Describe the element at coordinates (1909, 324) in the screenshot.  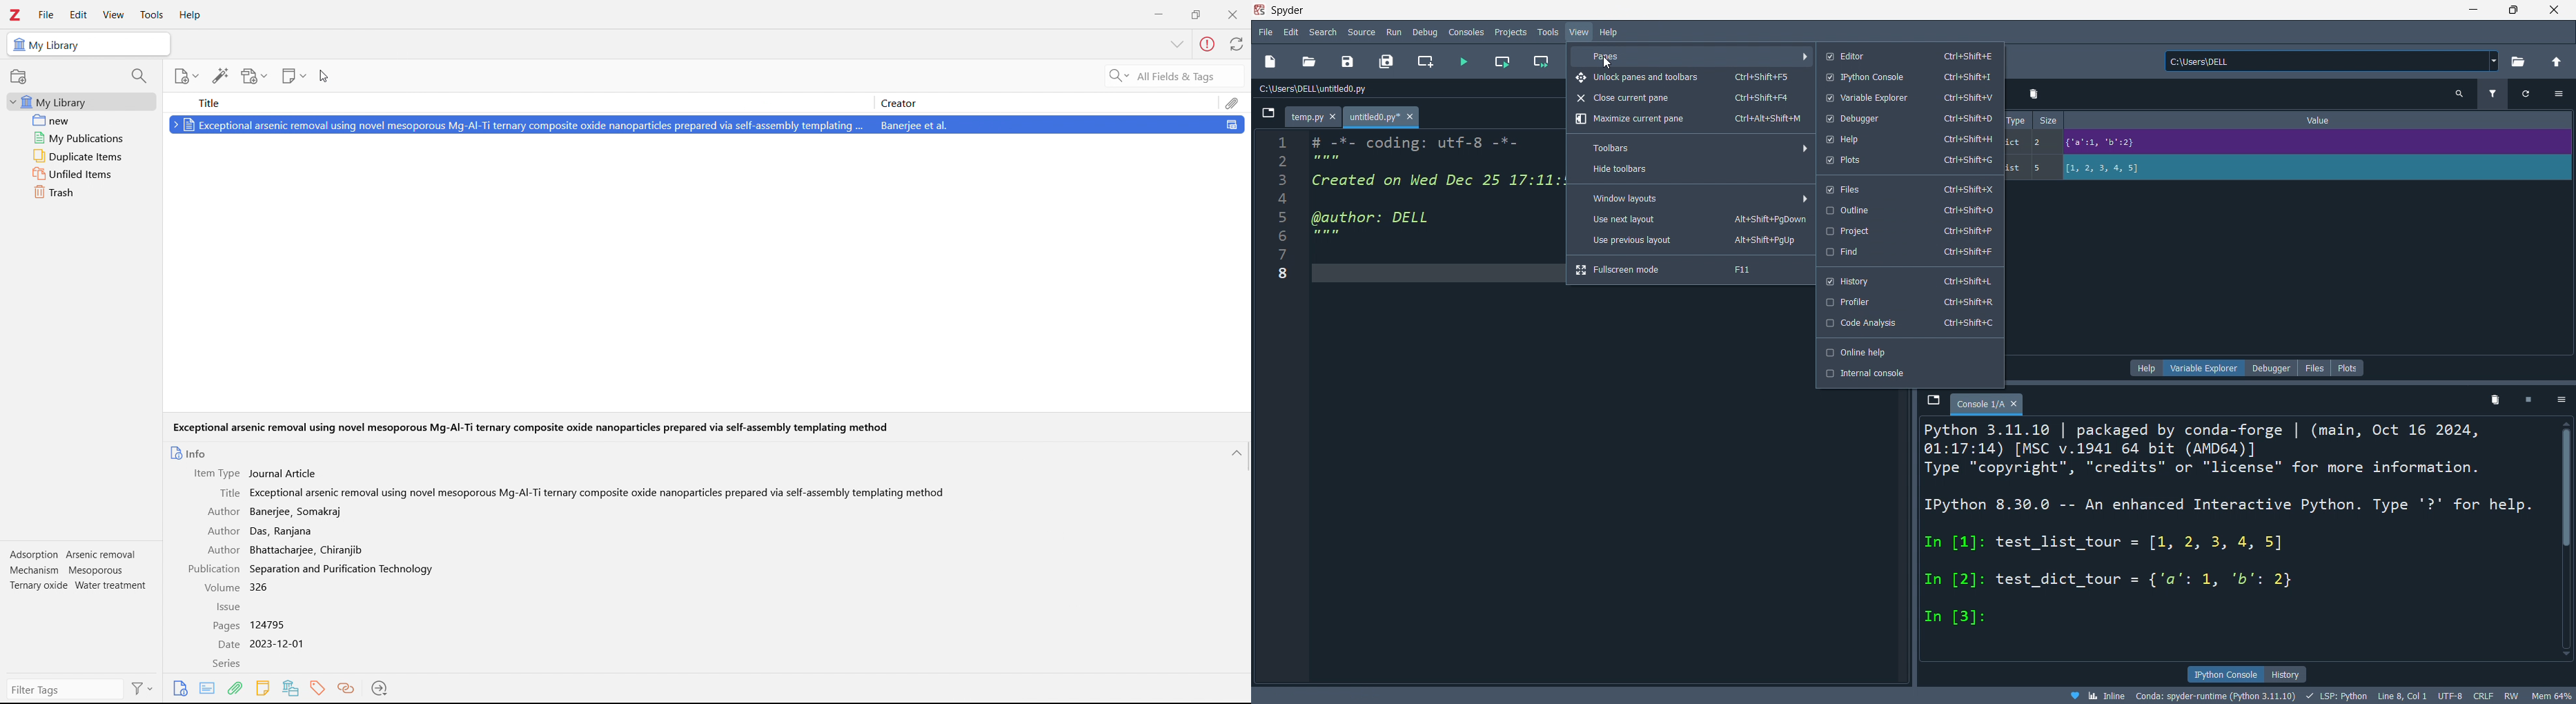
I see `code analysis` at that location.